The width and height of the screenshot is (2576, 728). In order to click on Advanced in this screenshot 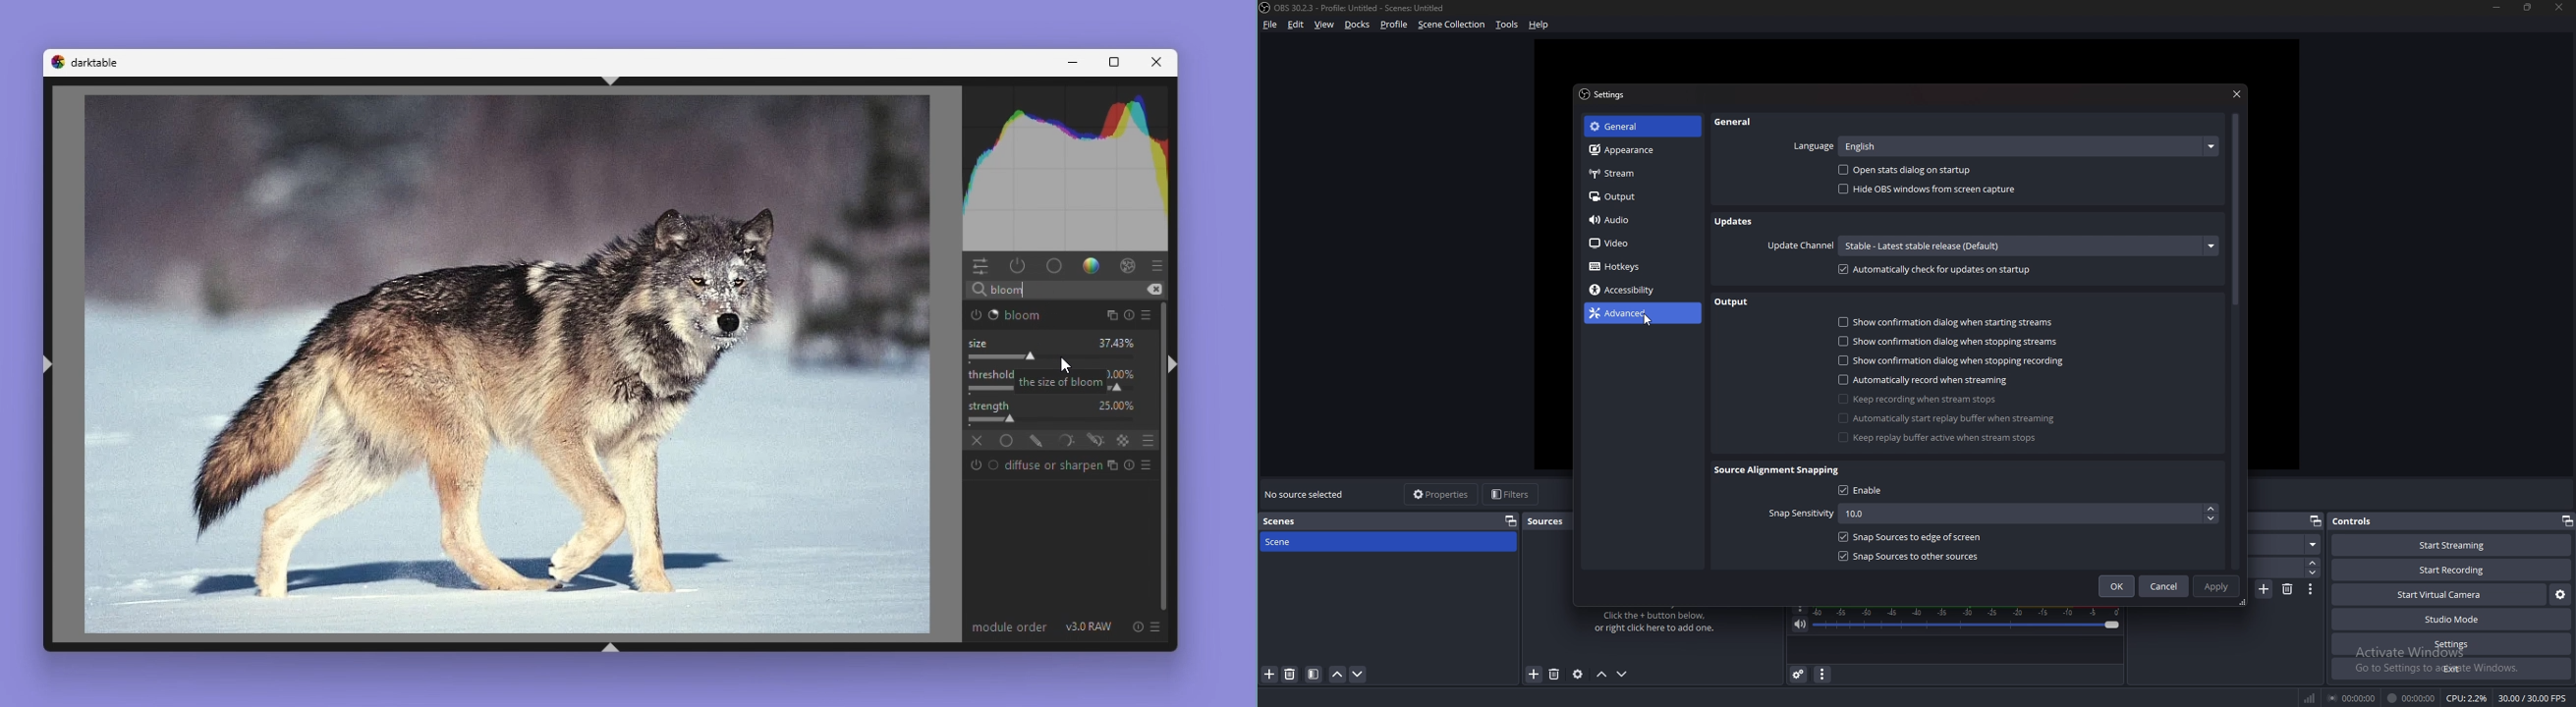, I will do `click(1635, 314)`.